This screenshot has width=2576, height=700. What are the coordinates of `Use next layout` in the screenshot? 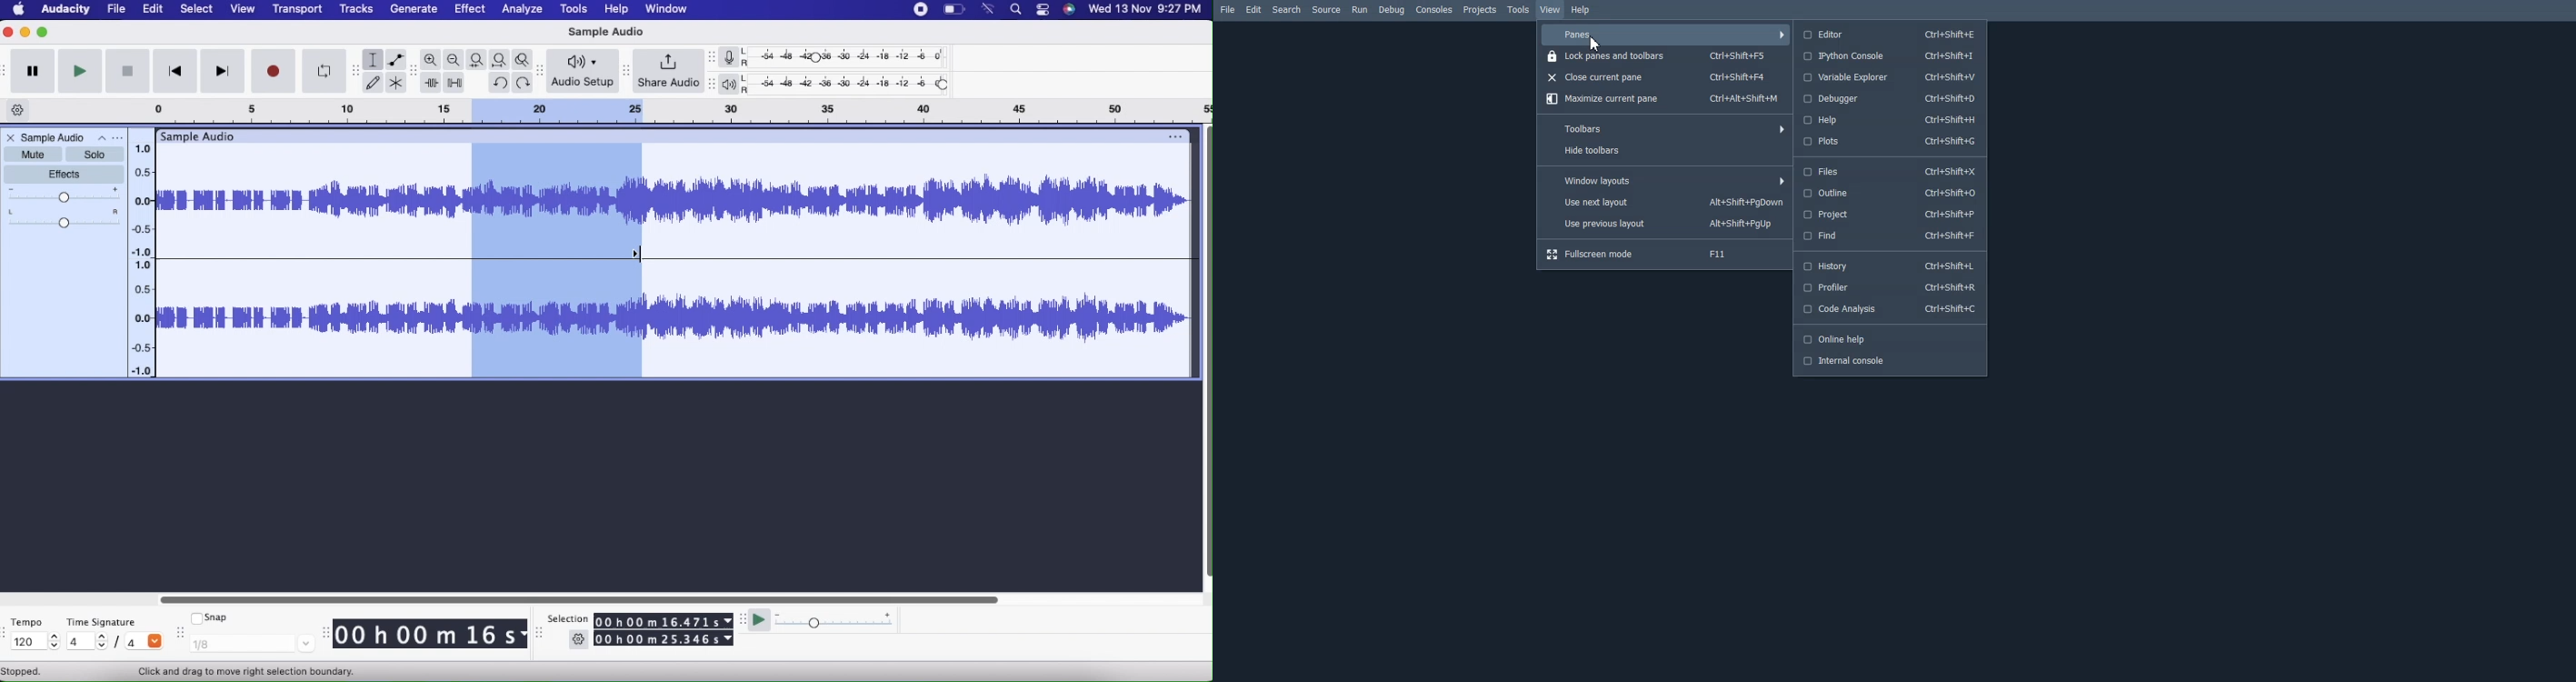 It's located at (1666, 202).